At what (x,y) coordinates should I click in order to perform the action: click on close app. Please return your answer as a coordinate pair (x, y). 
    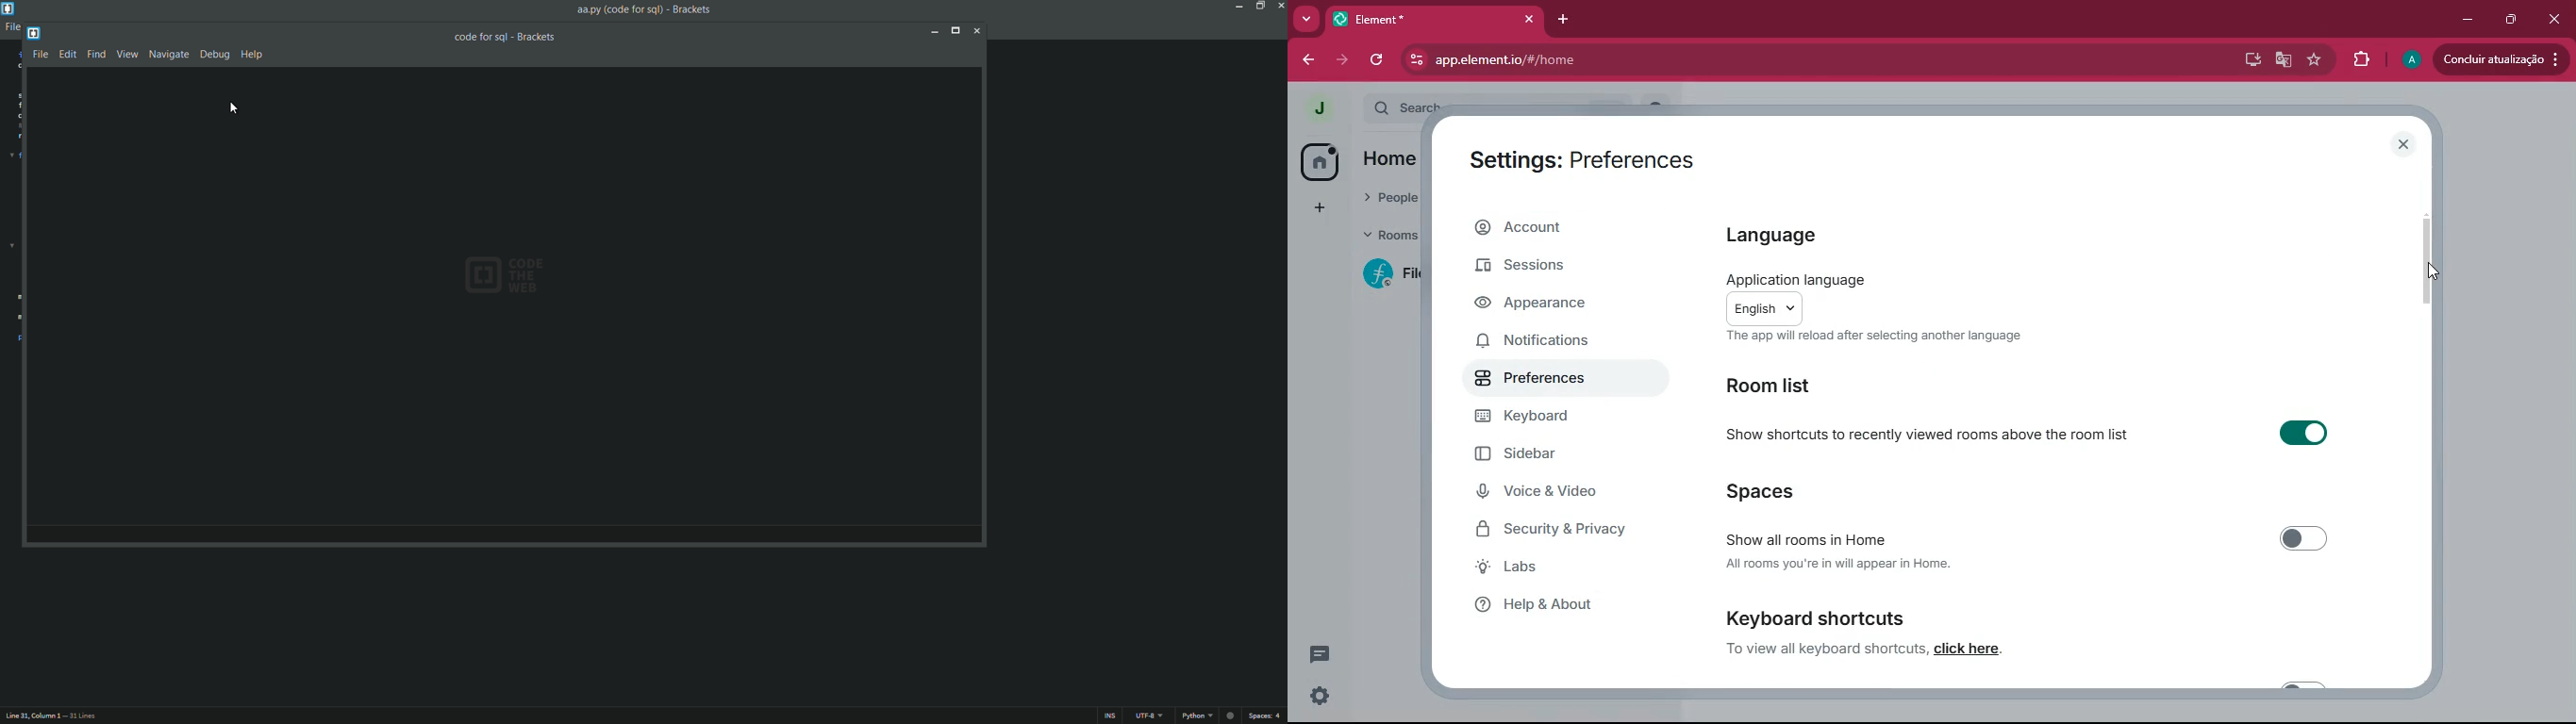
    Looking at the image, I should click on (1280, 5).